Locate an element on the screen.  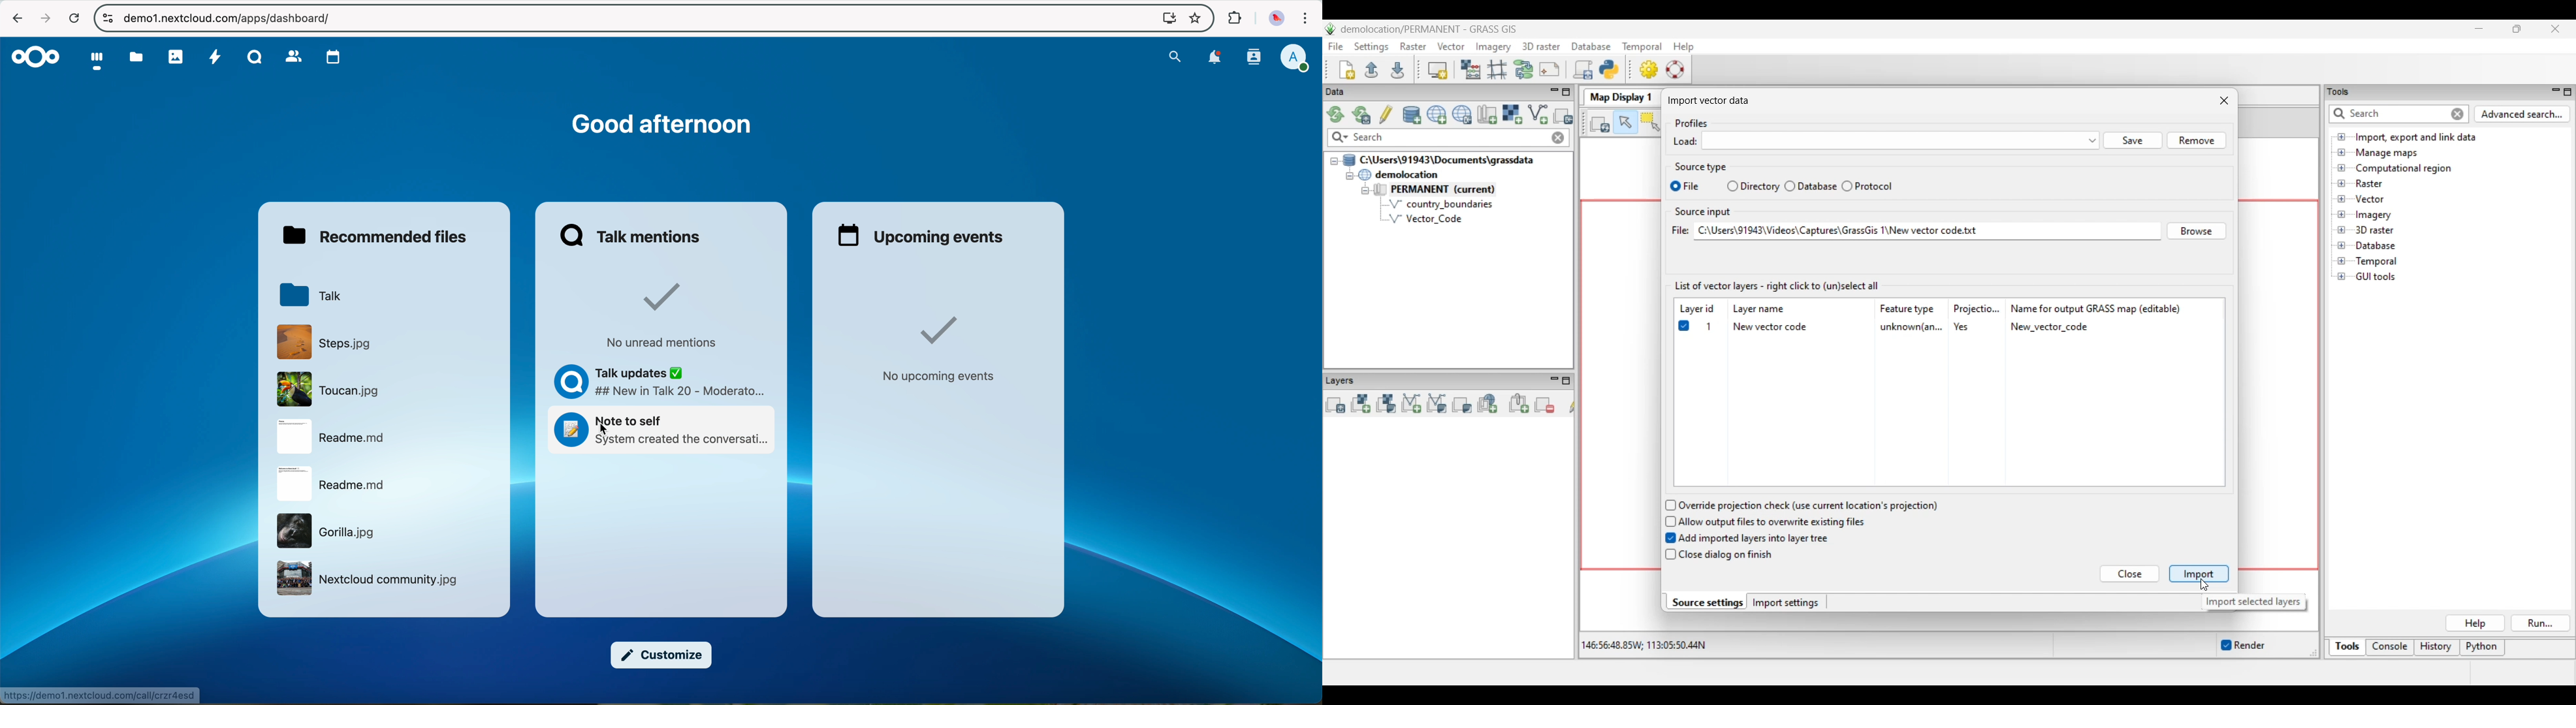
Nextcloud logo is located at coordinates (35, 56).